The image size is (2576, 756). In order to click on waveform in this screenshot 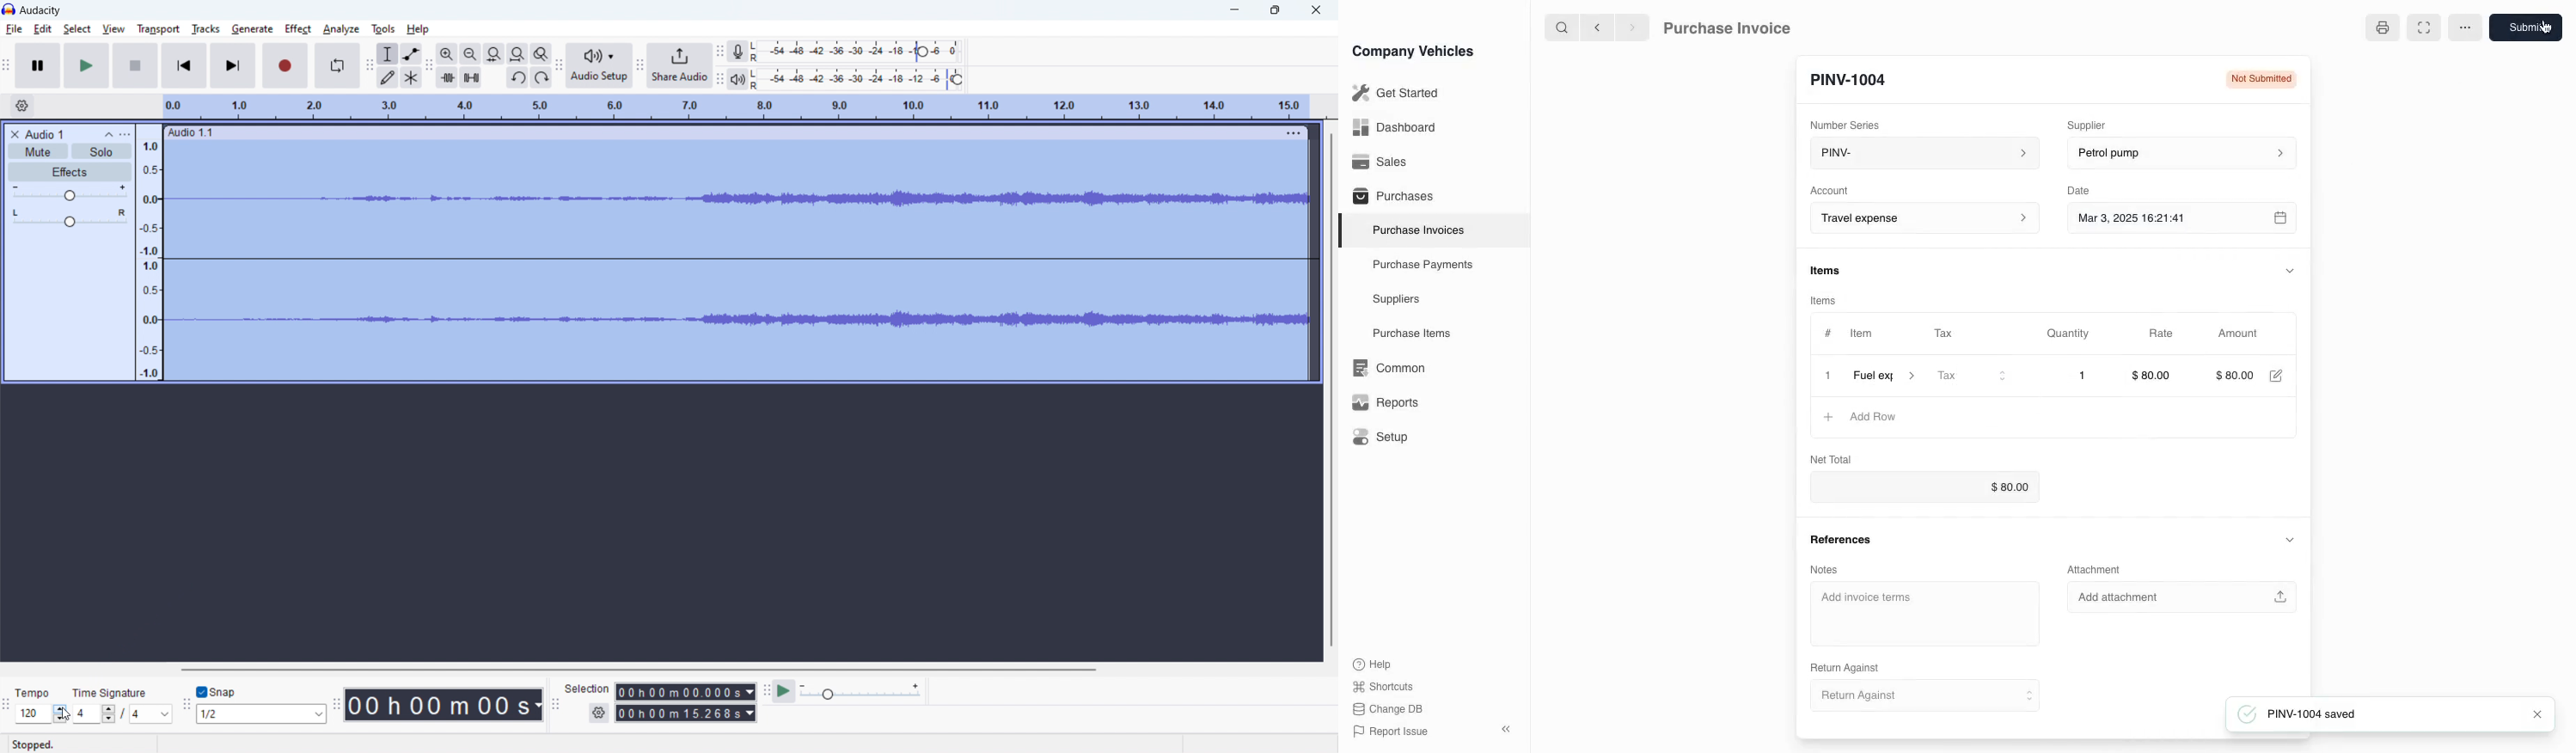, I will do `click(738, 199)`.